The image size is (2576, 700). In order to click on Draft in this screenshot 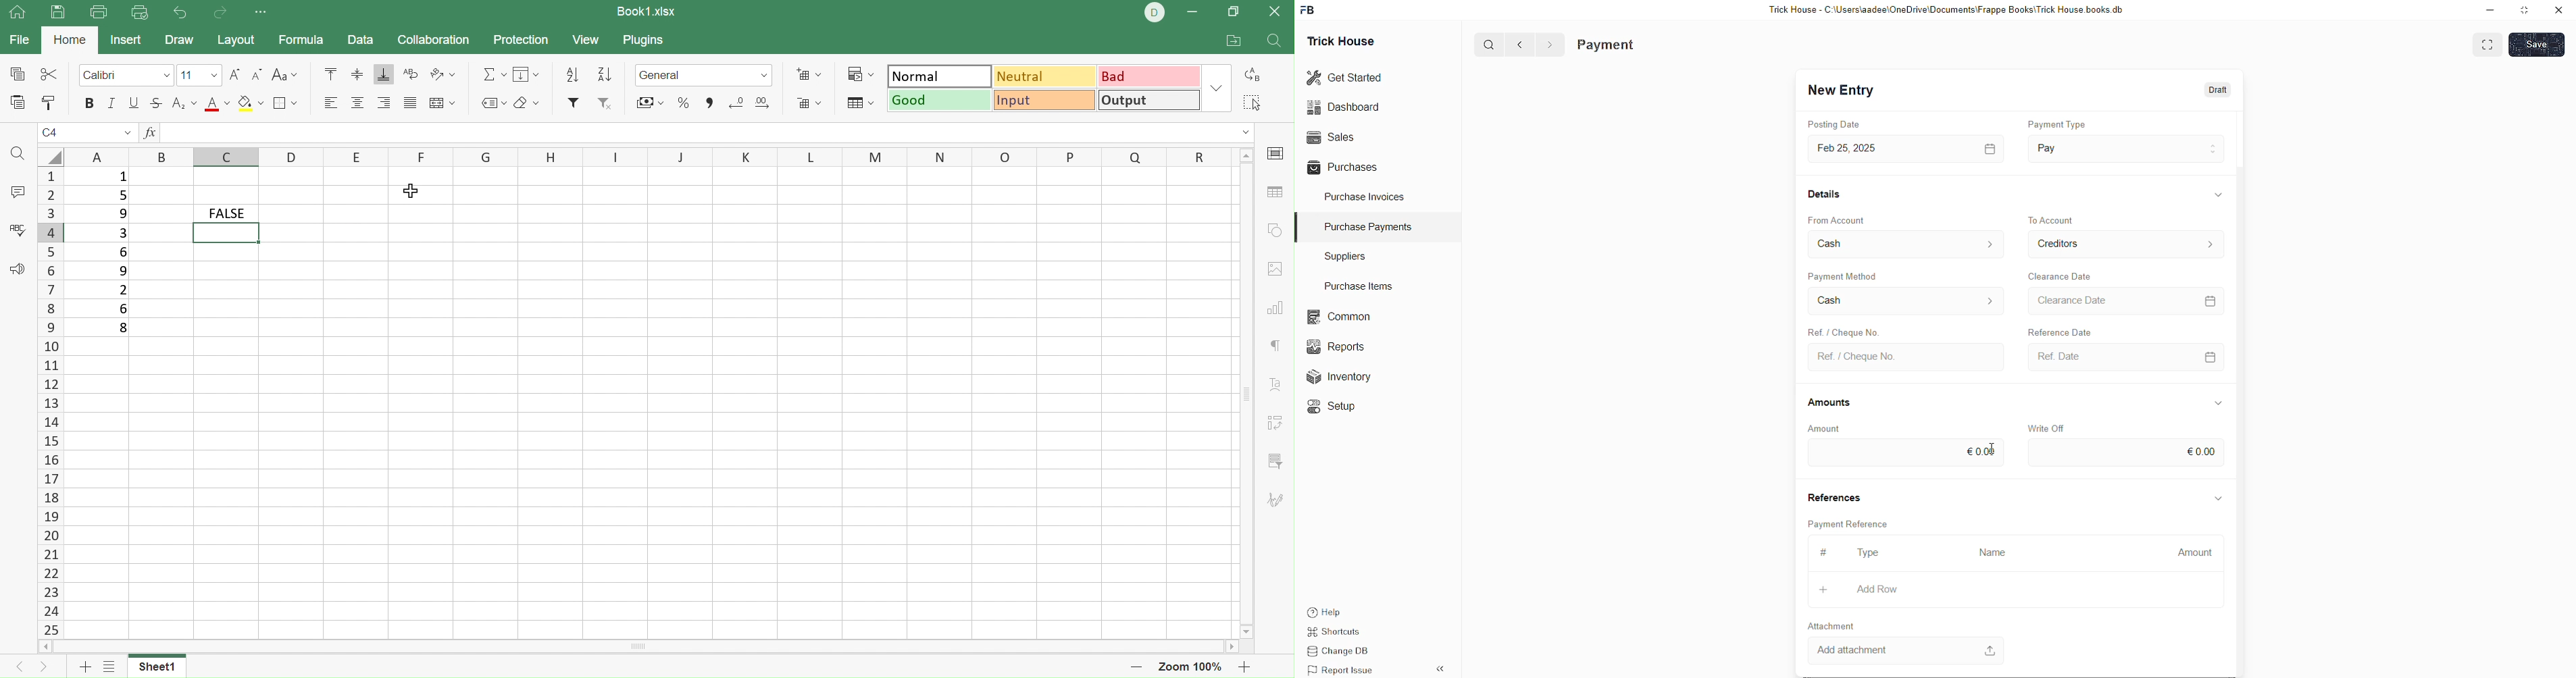, I will do `click(2219, 91)`.